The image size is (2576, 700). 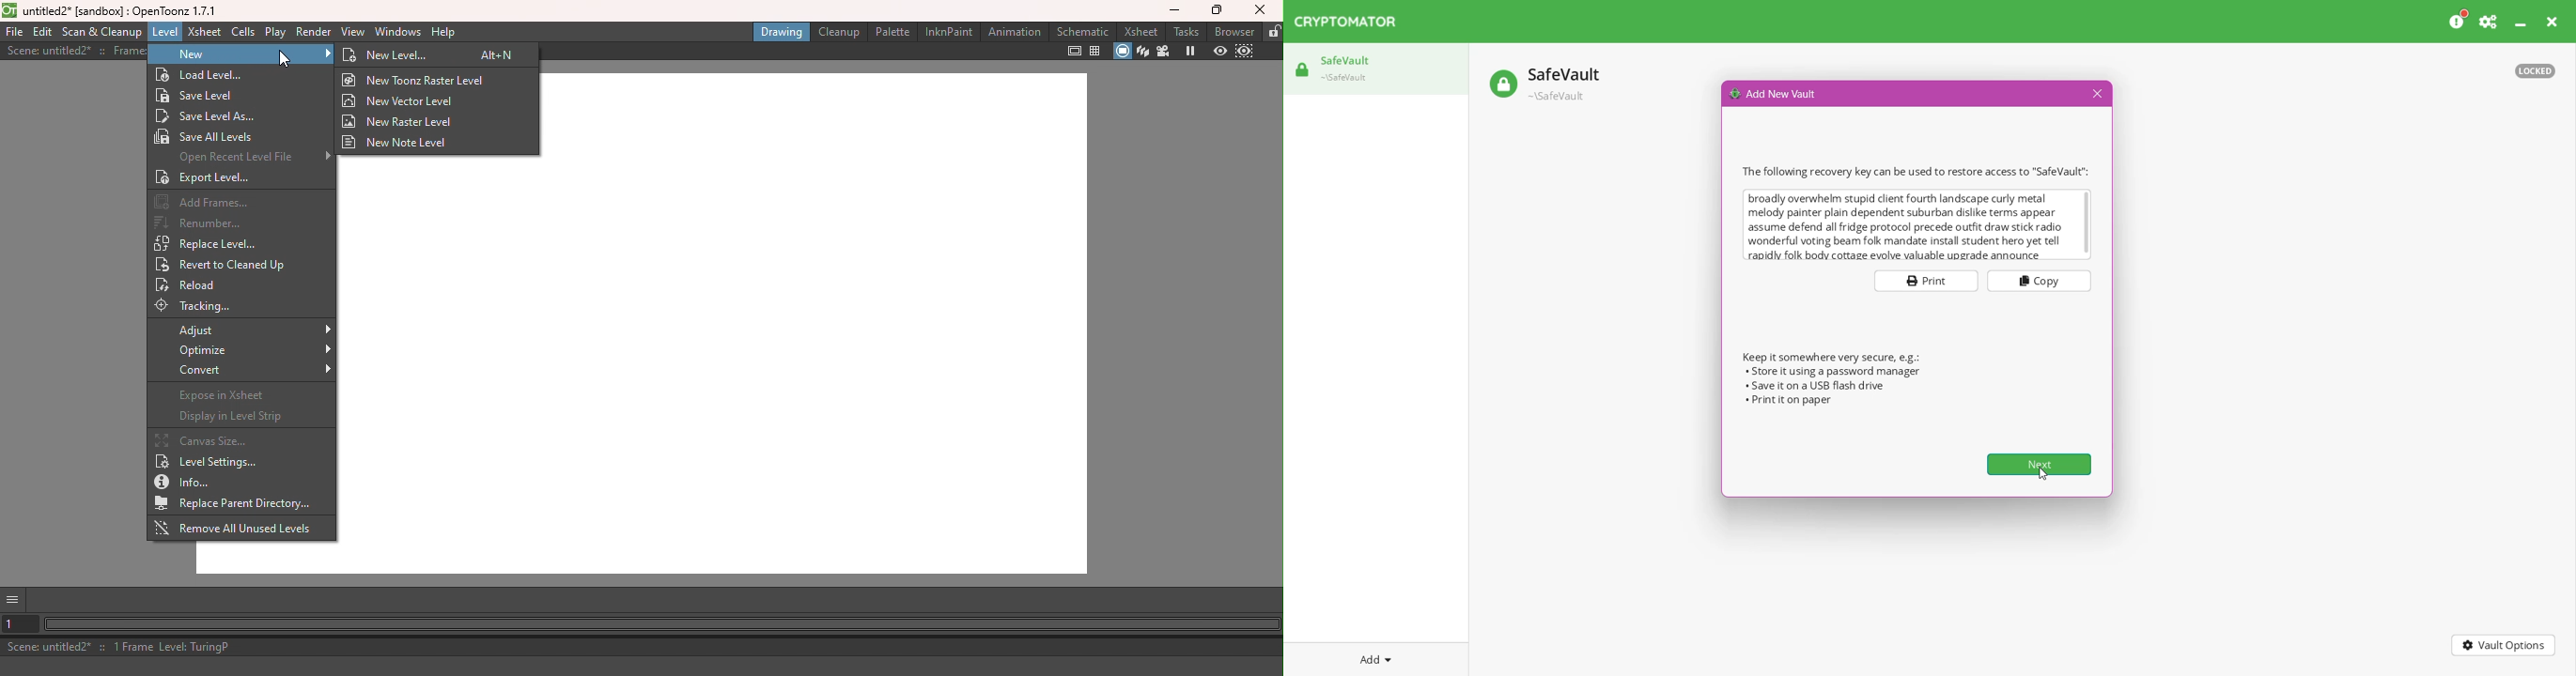 What do you see at coordinates (402, 120) in the screenshot?
I see `New raster level` at bounding box center [402, 120].